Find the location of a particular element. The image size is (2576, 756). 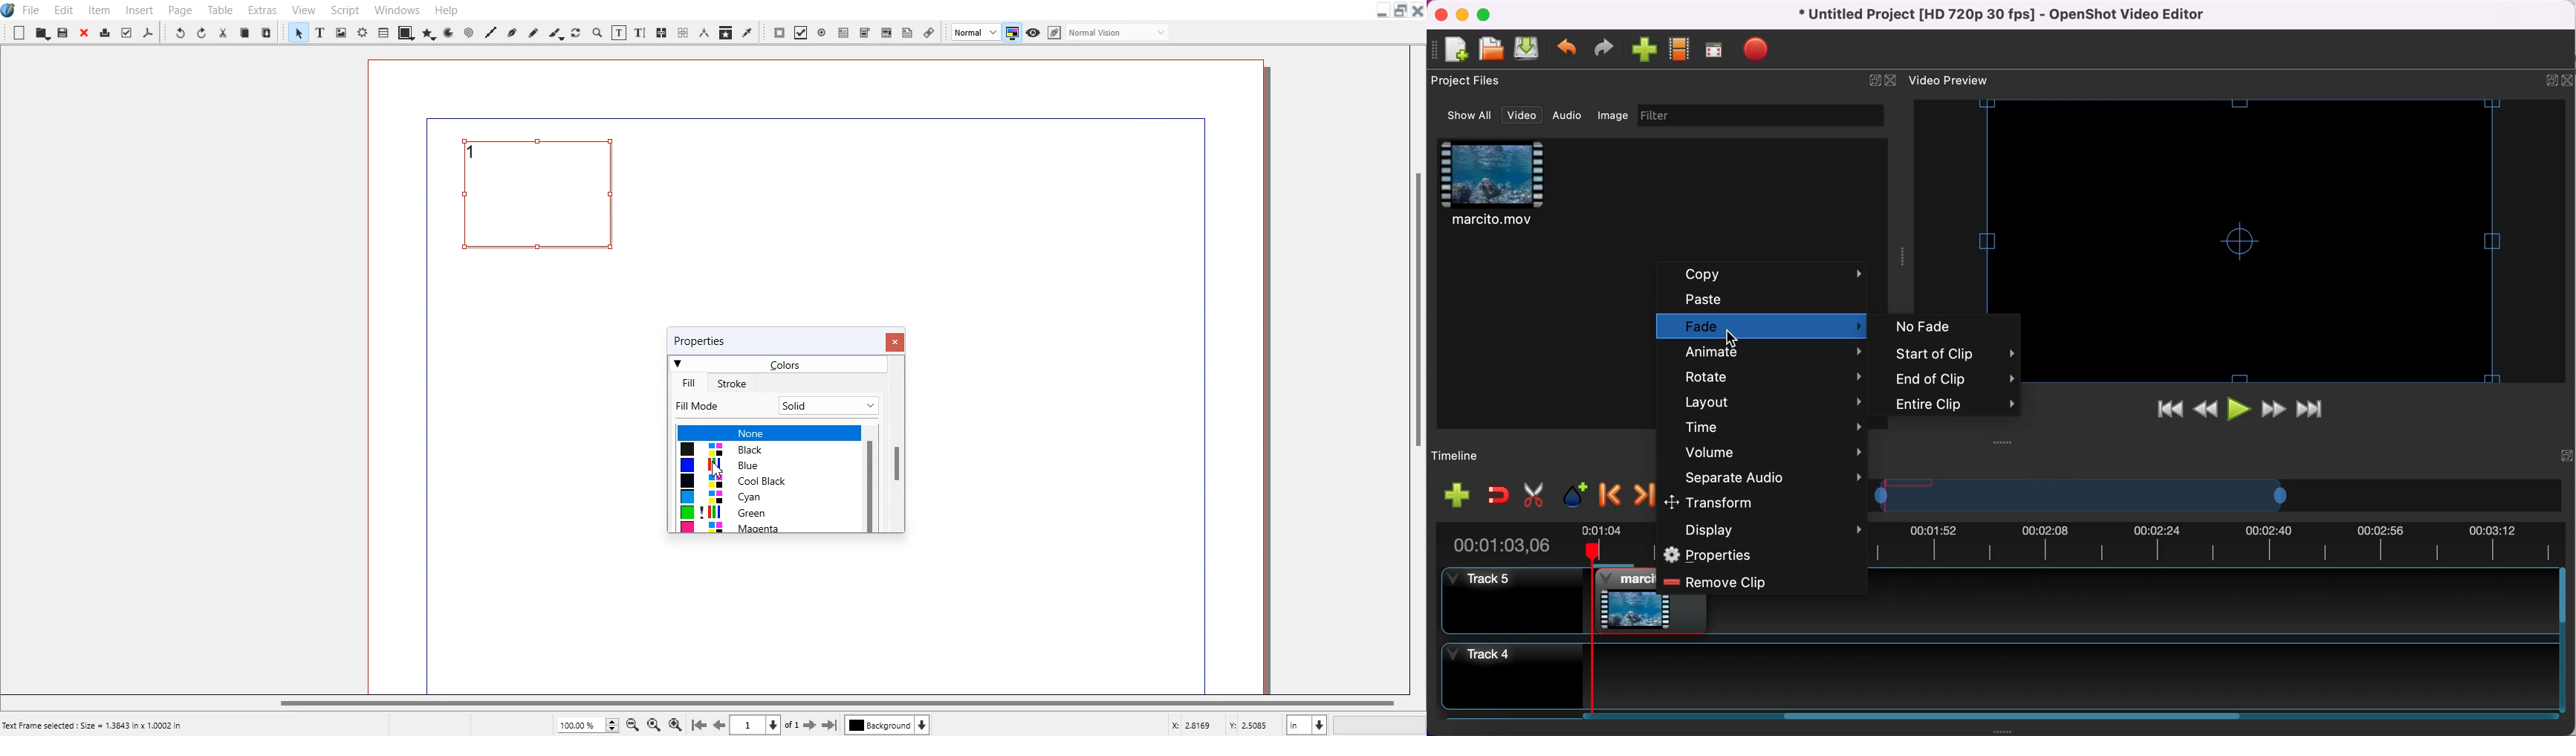

audio is located at coordinates (1566, 114).